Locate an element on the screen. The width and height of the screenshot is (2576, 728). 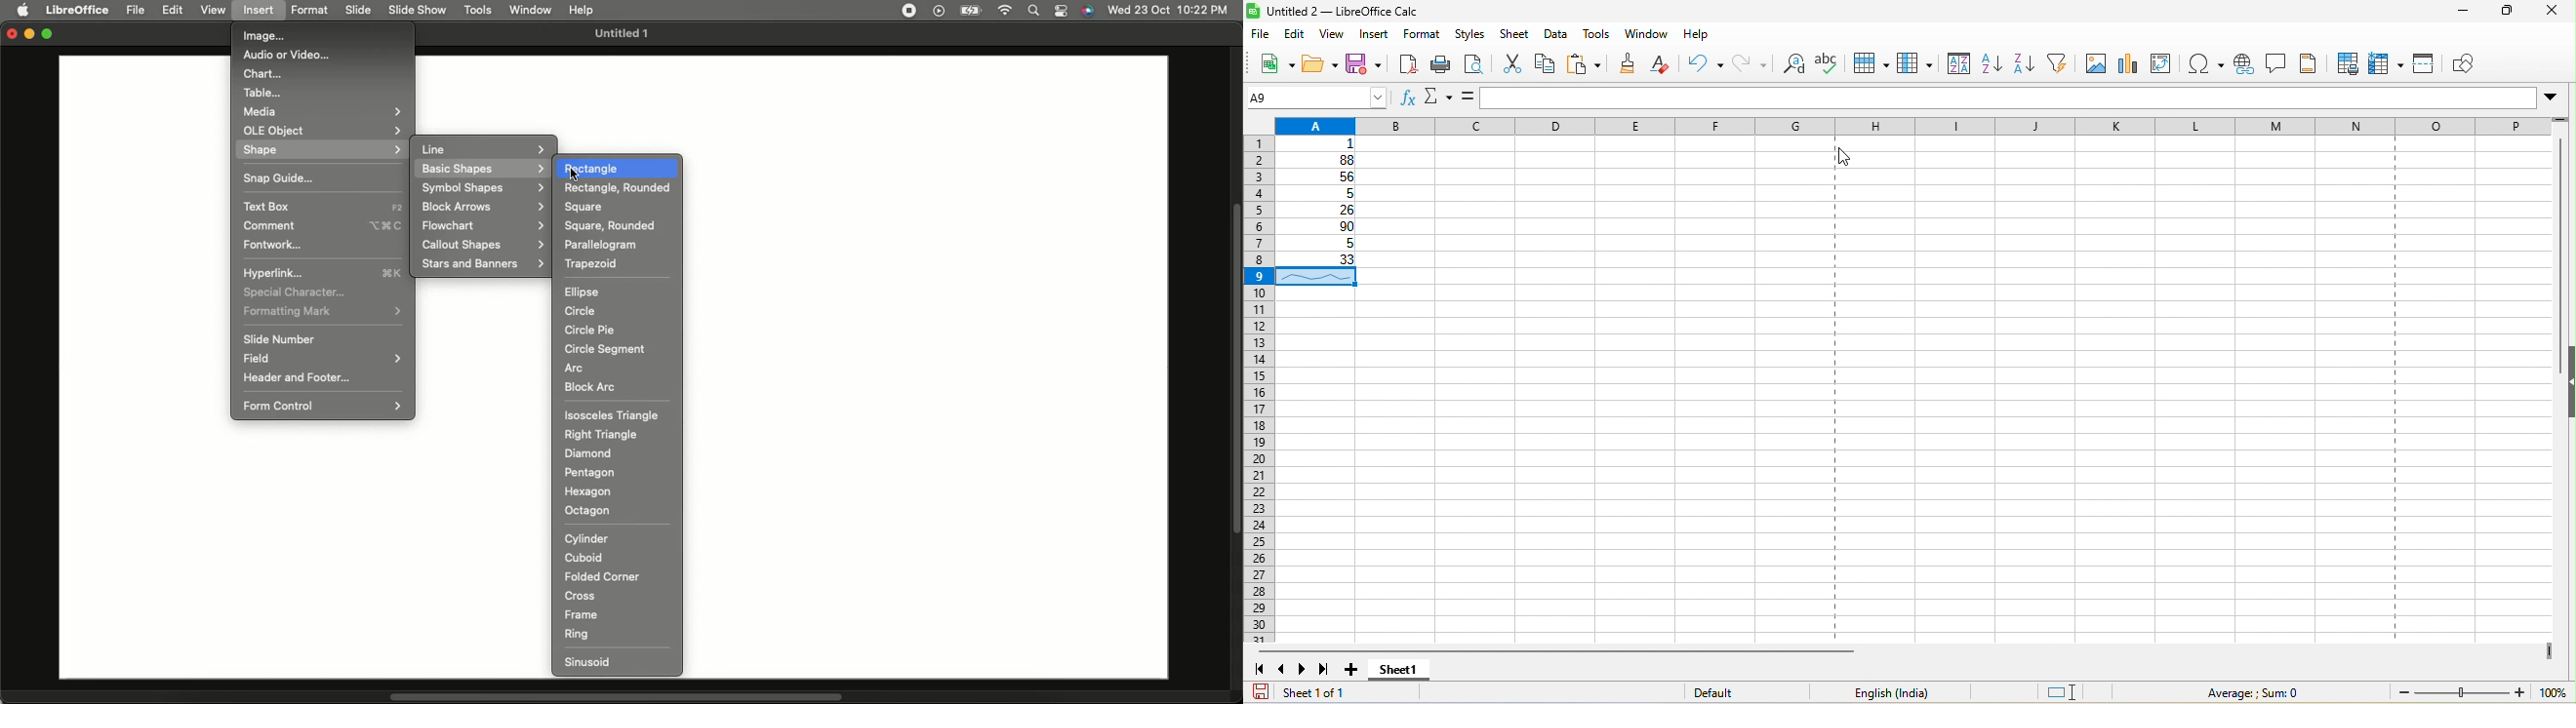
formula is located at coordinates (1466, 97).